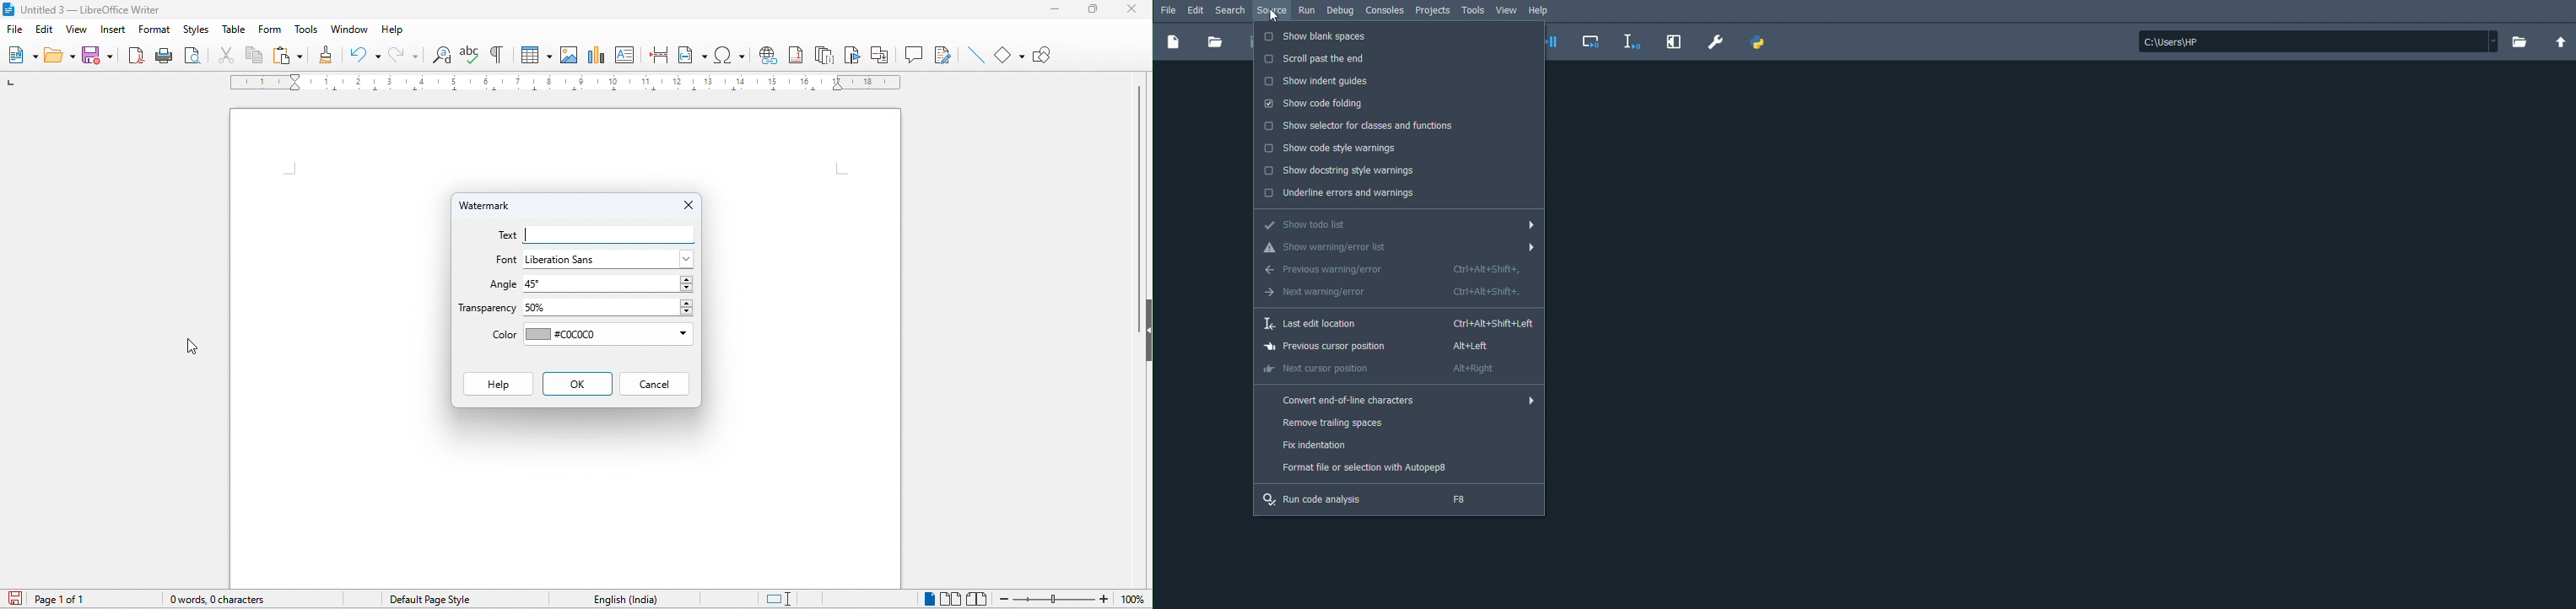  Describe the element at coordinates (571, 55) in the screenshot. I see `insert image` at that location.